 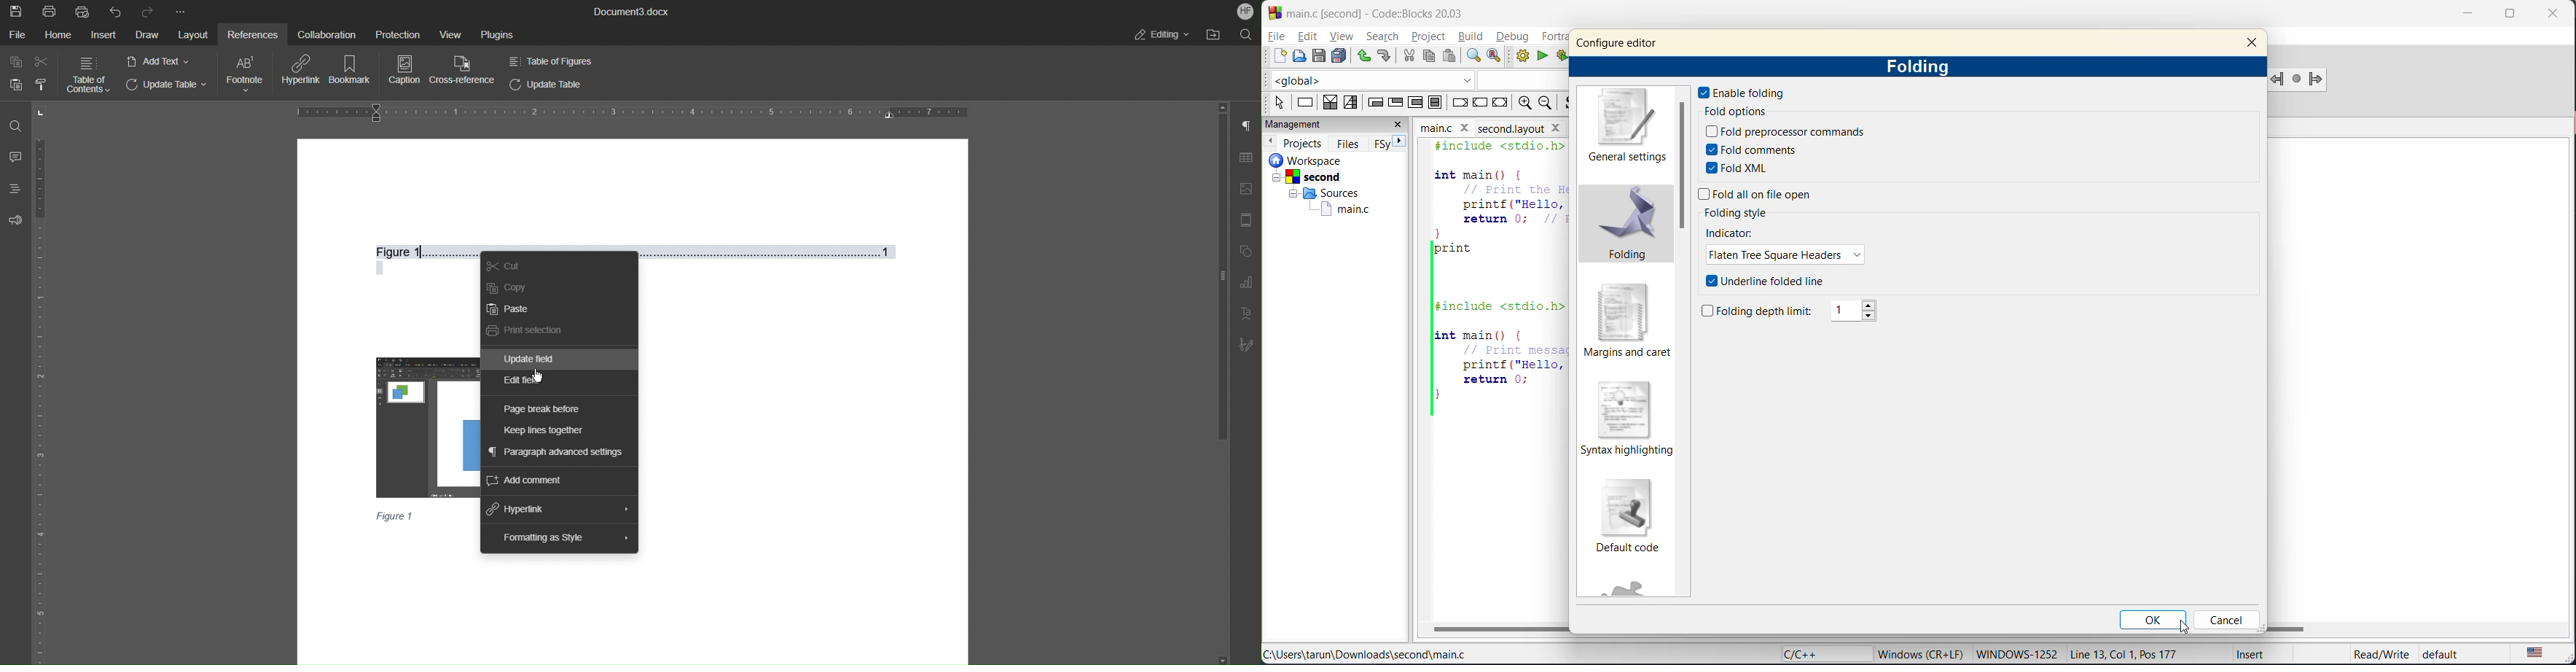 What do you see at coordinates (13, 188) in the screenshot?
I see `Headings` at bounding box center [13, 188].